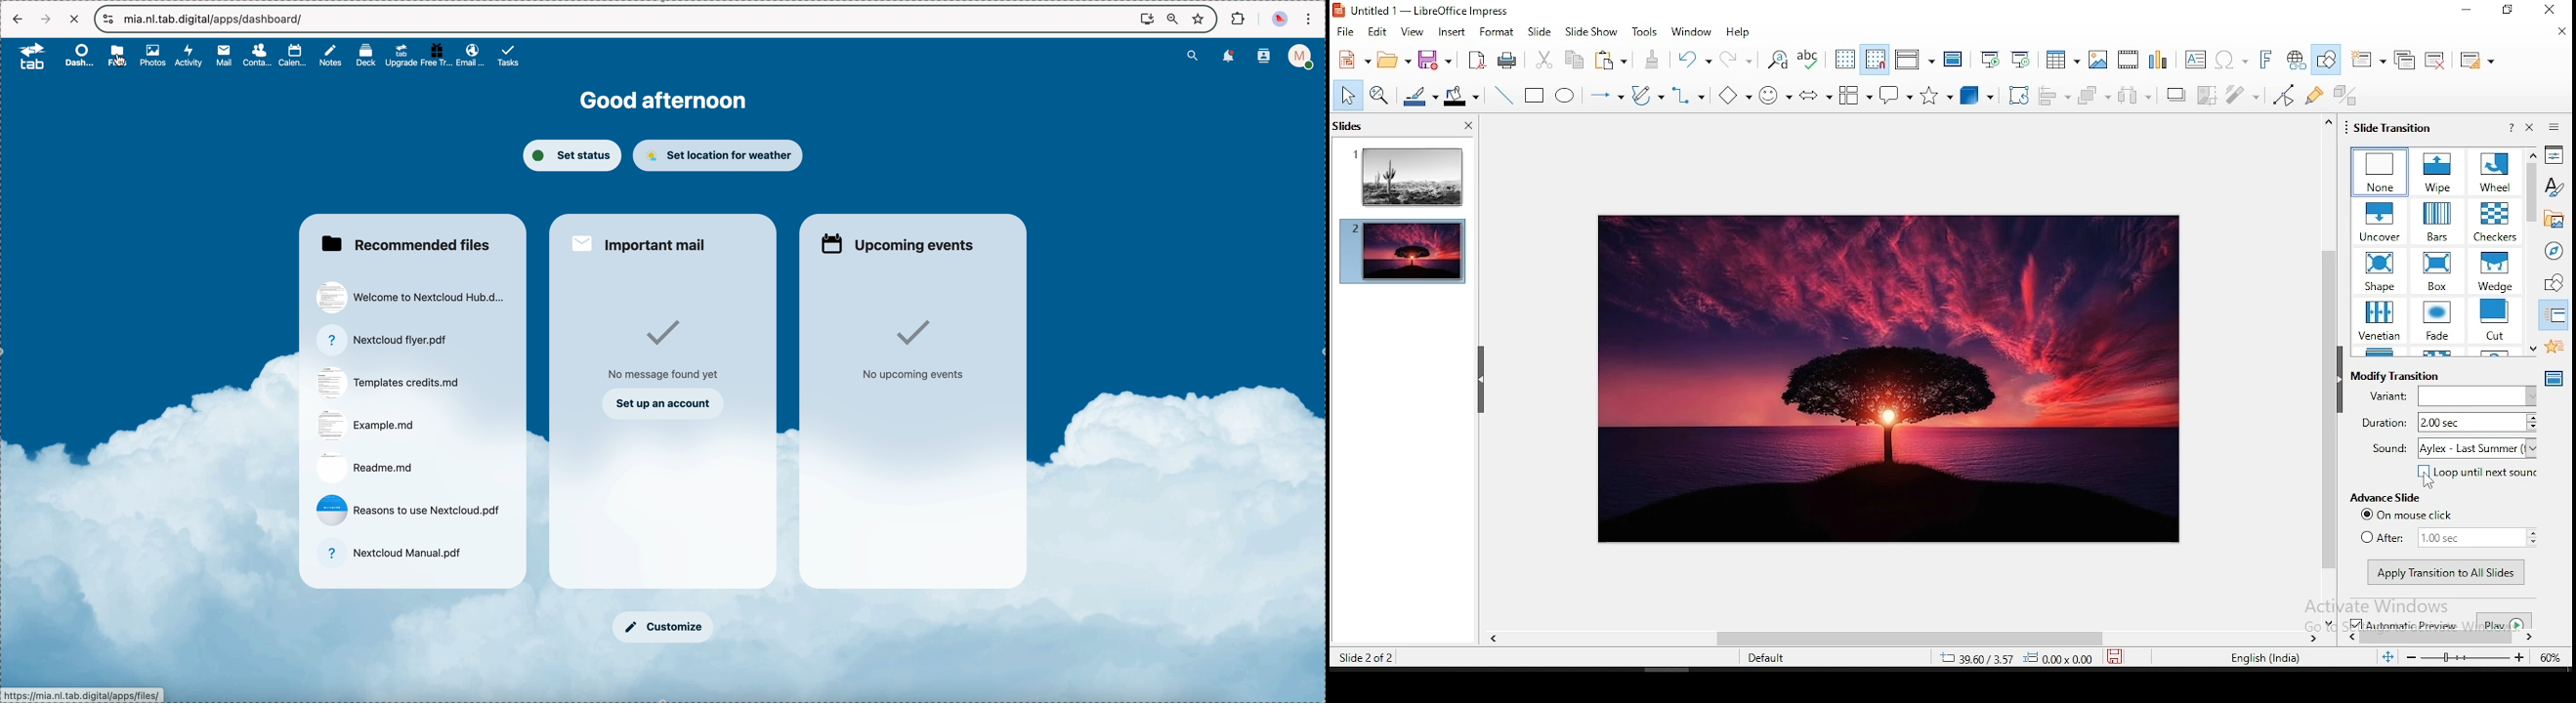  I want to click on sound aylex- Last summer, so click(2452, 448).